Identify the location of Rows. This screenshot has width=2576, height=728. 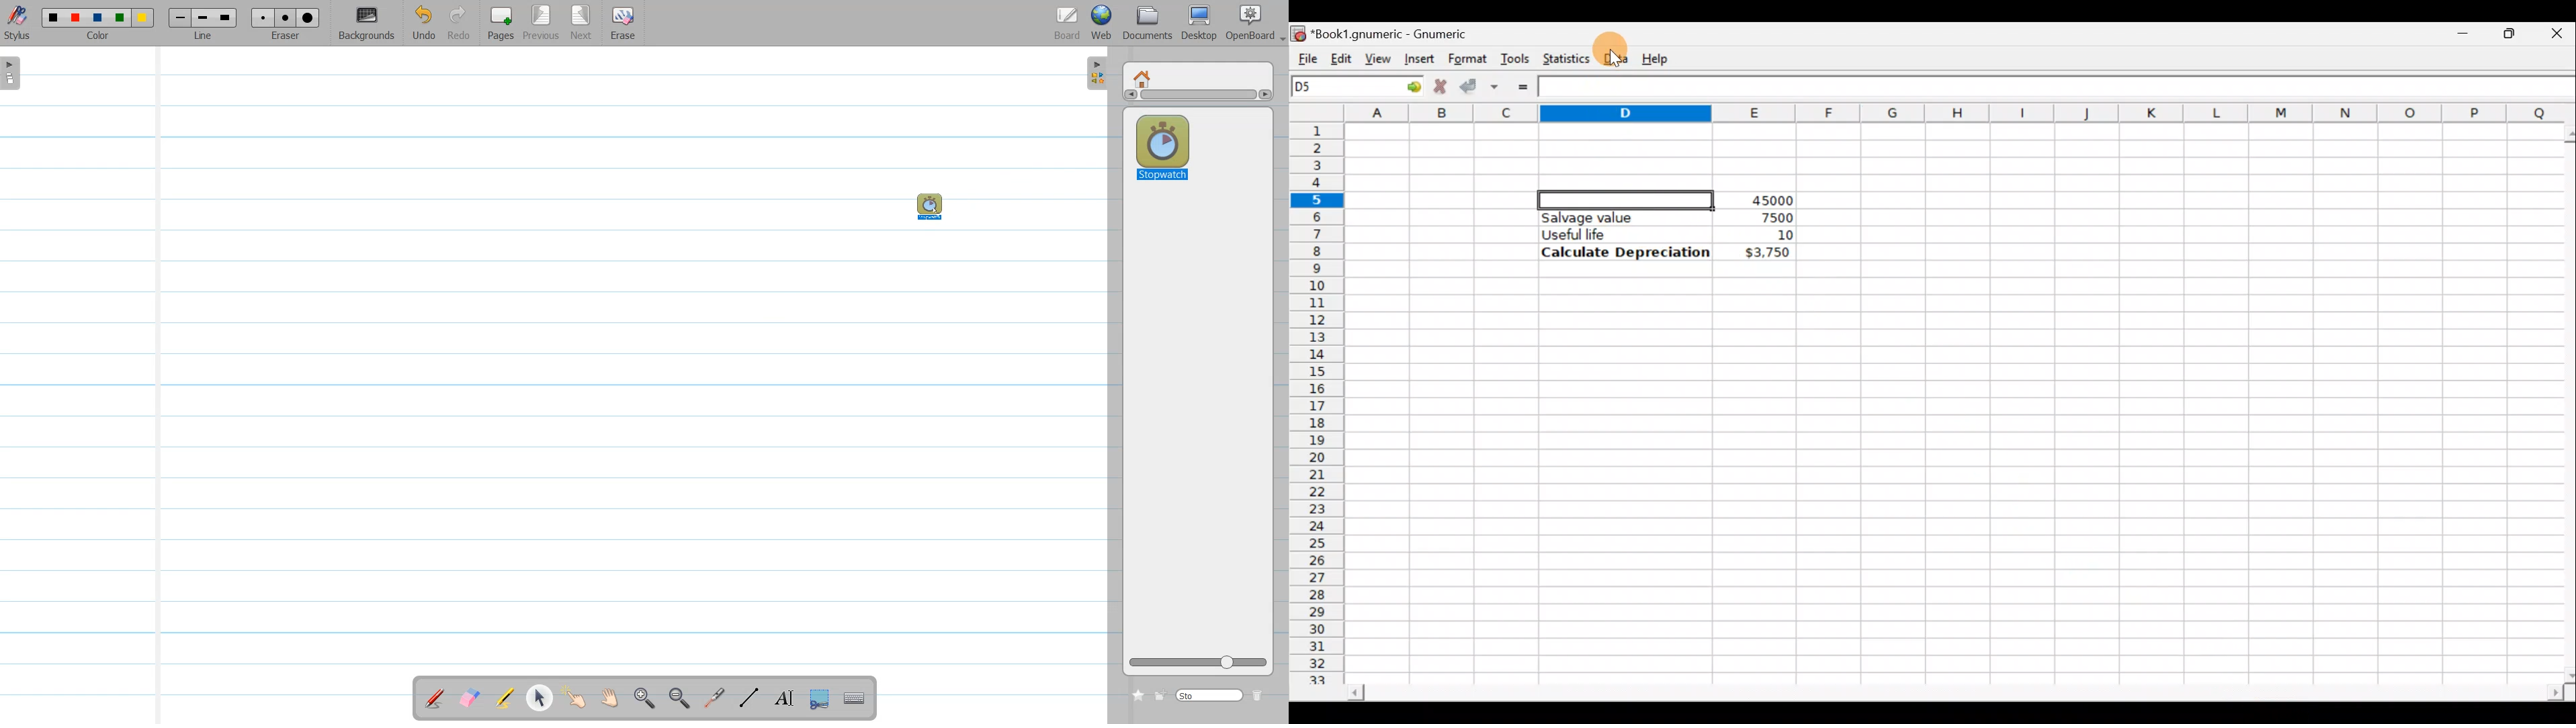
(1318, 396).